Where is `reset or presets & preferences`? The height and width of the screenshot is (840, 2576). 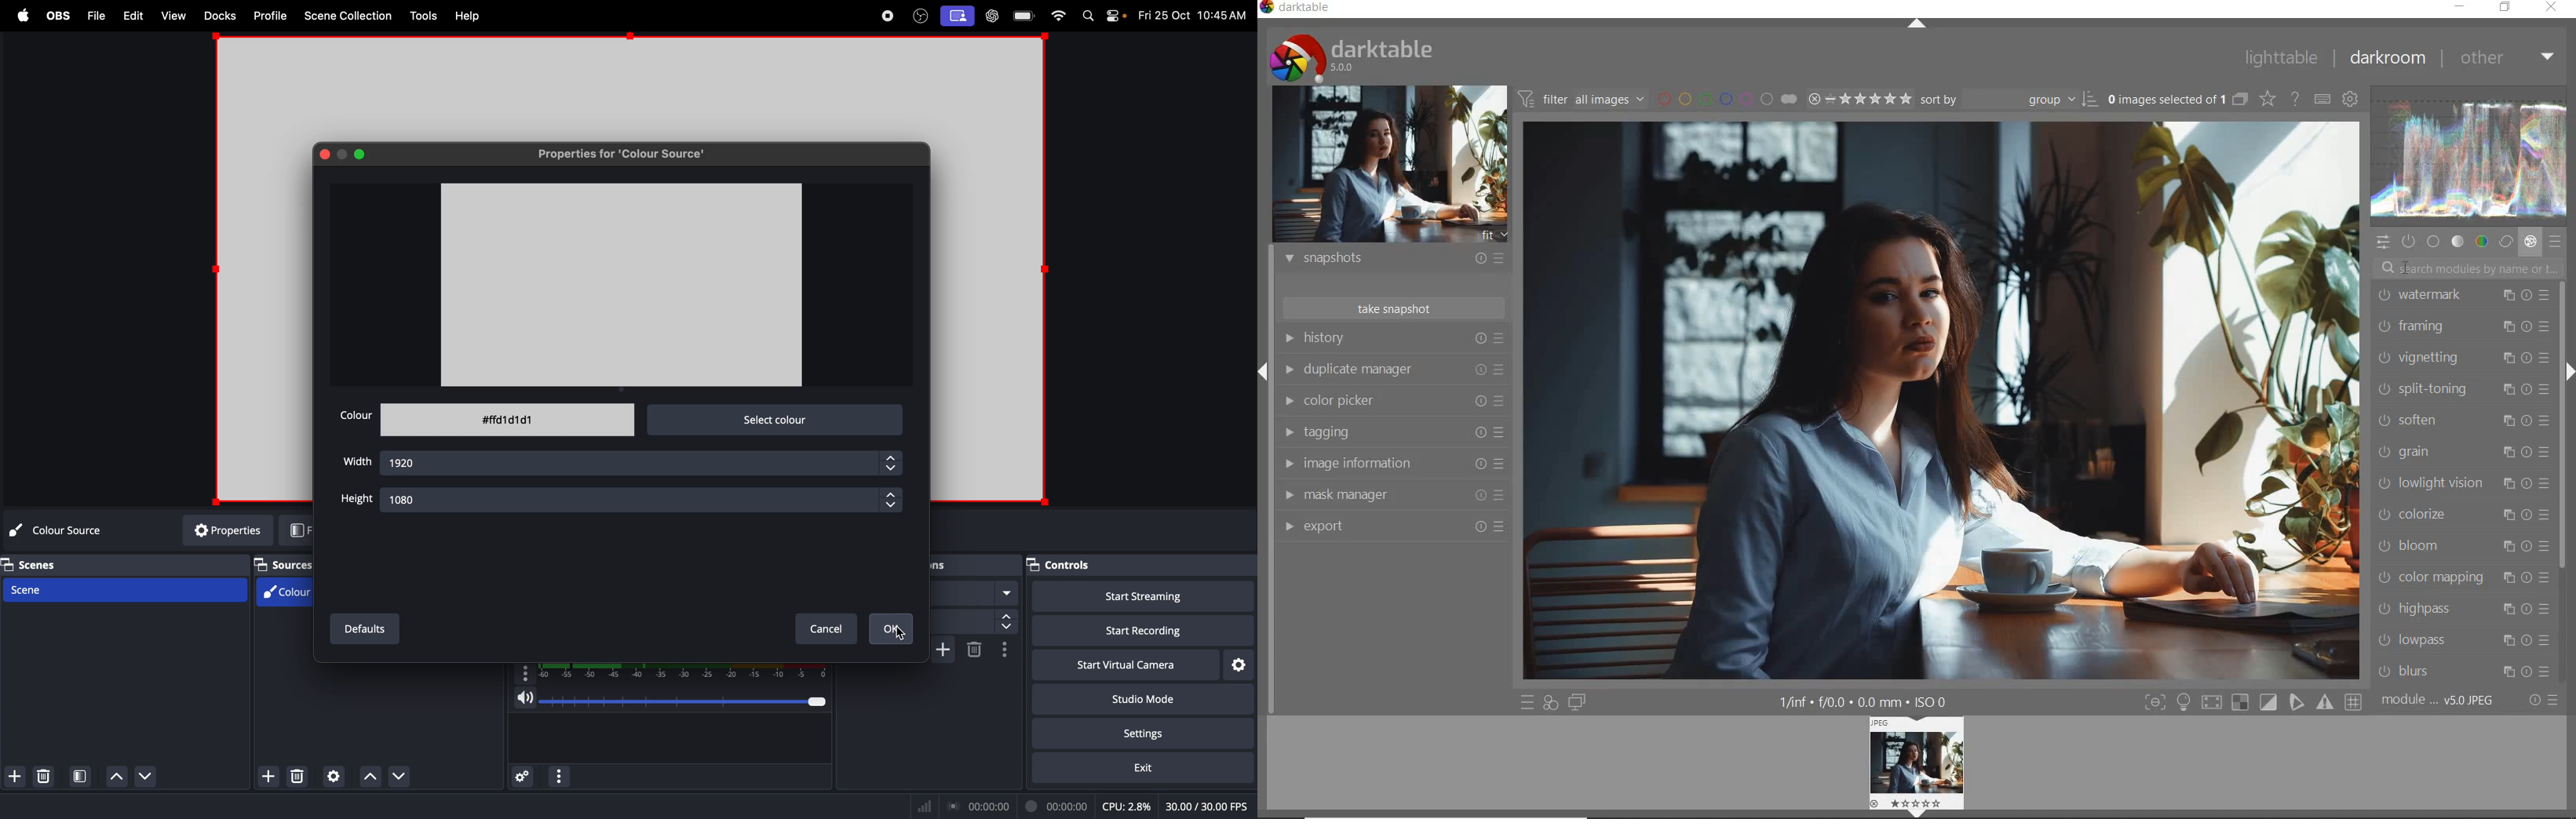
reset or presets & preferences is located at coordinates (2543, 701).